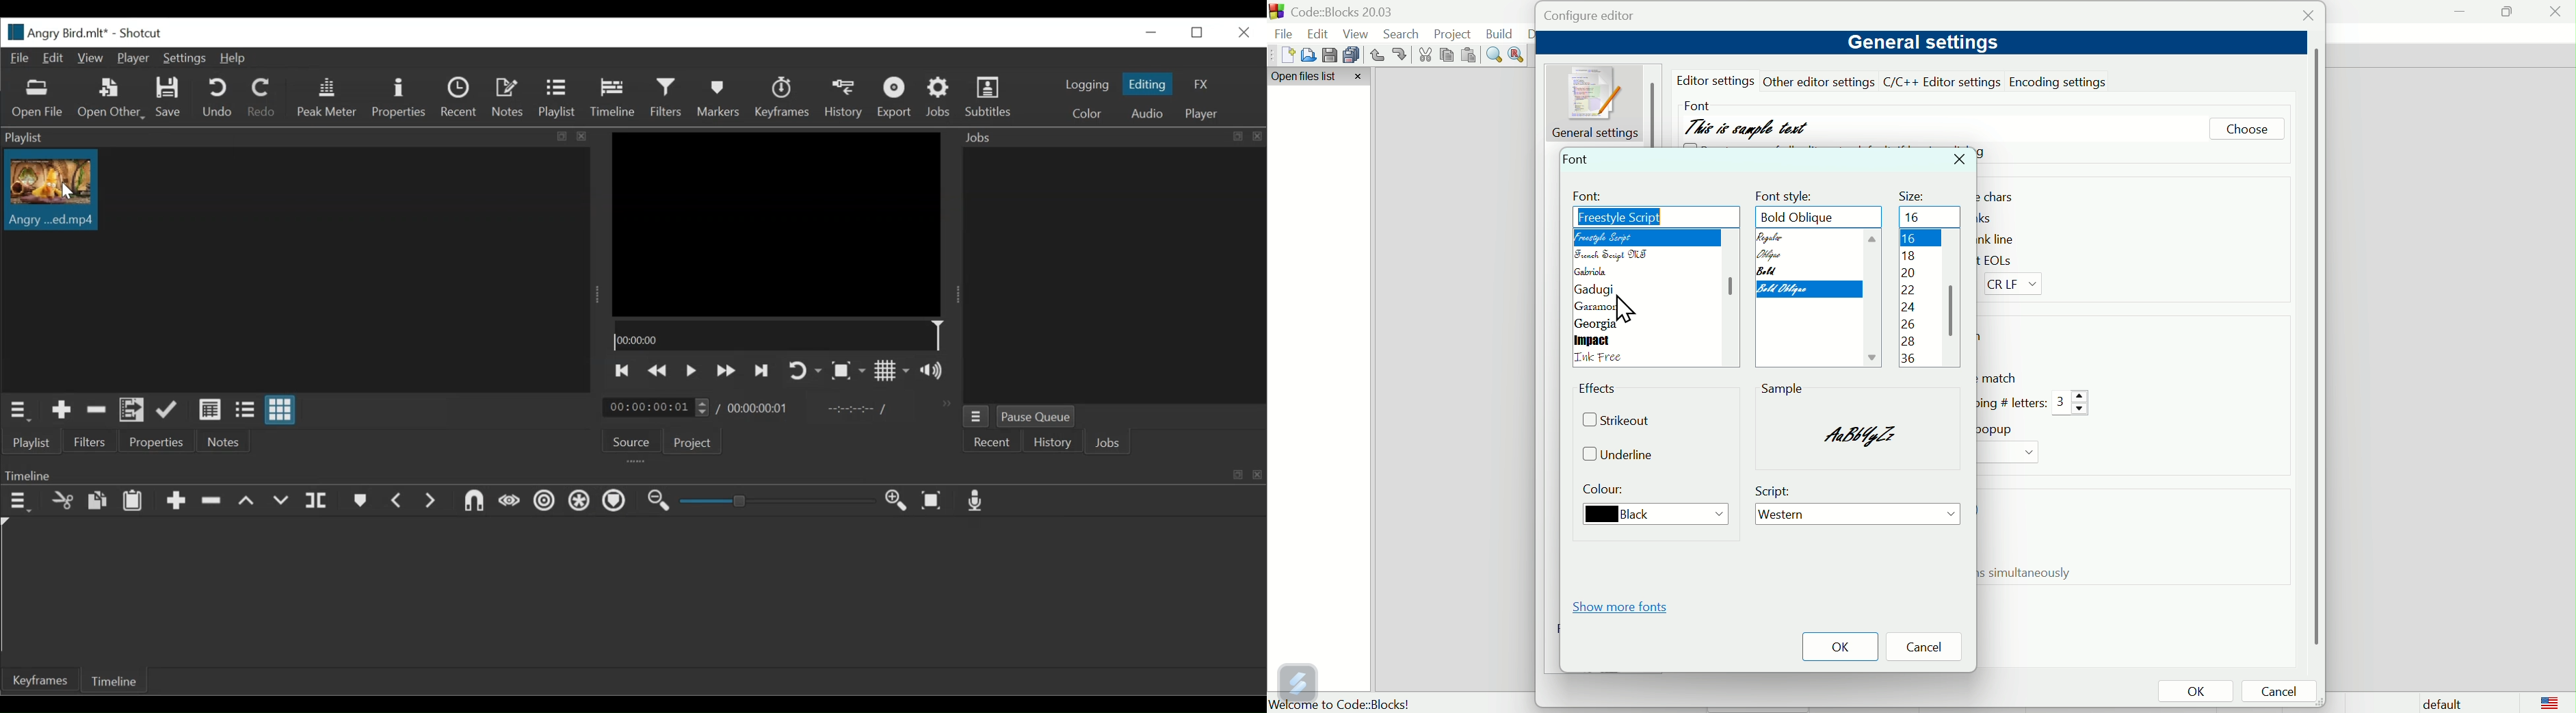  Describe the element at coordinates (234, 59) in the screenshot. I see `Help` at that location.